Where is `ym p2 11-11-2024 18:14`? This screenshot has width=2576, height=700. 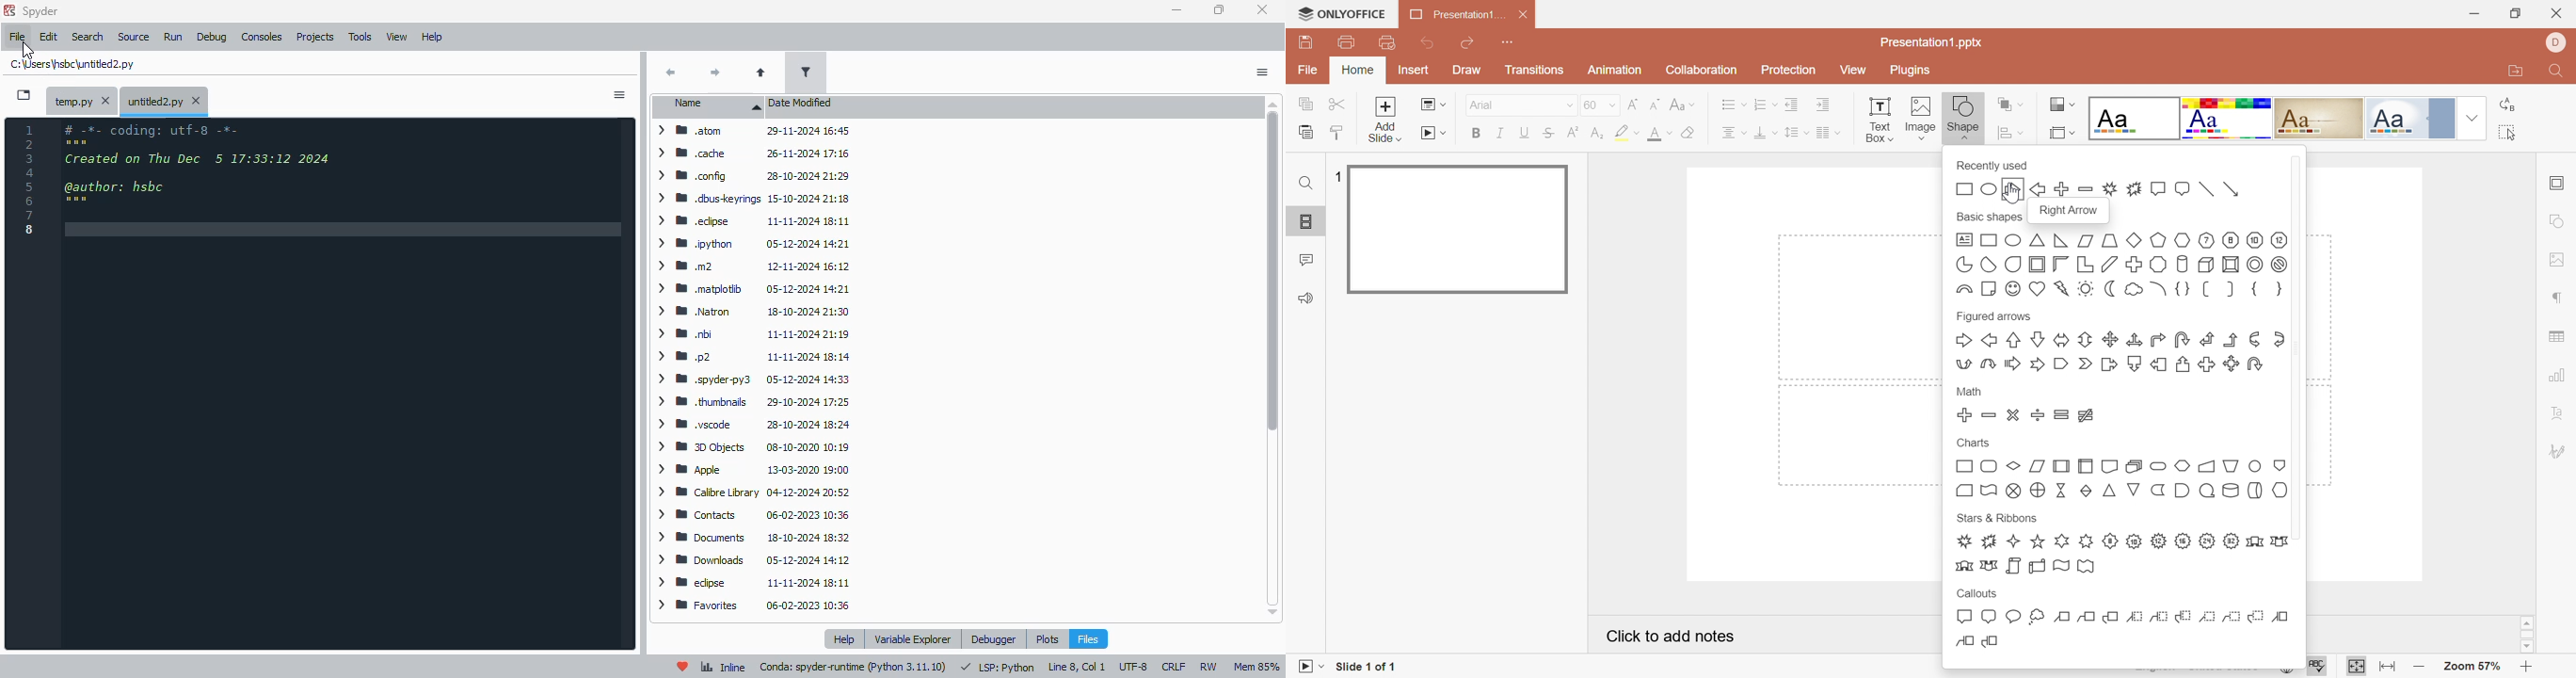
ym p2 11-11-2024 18:14 is located at coordinates (749, 354).